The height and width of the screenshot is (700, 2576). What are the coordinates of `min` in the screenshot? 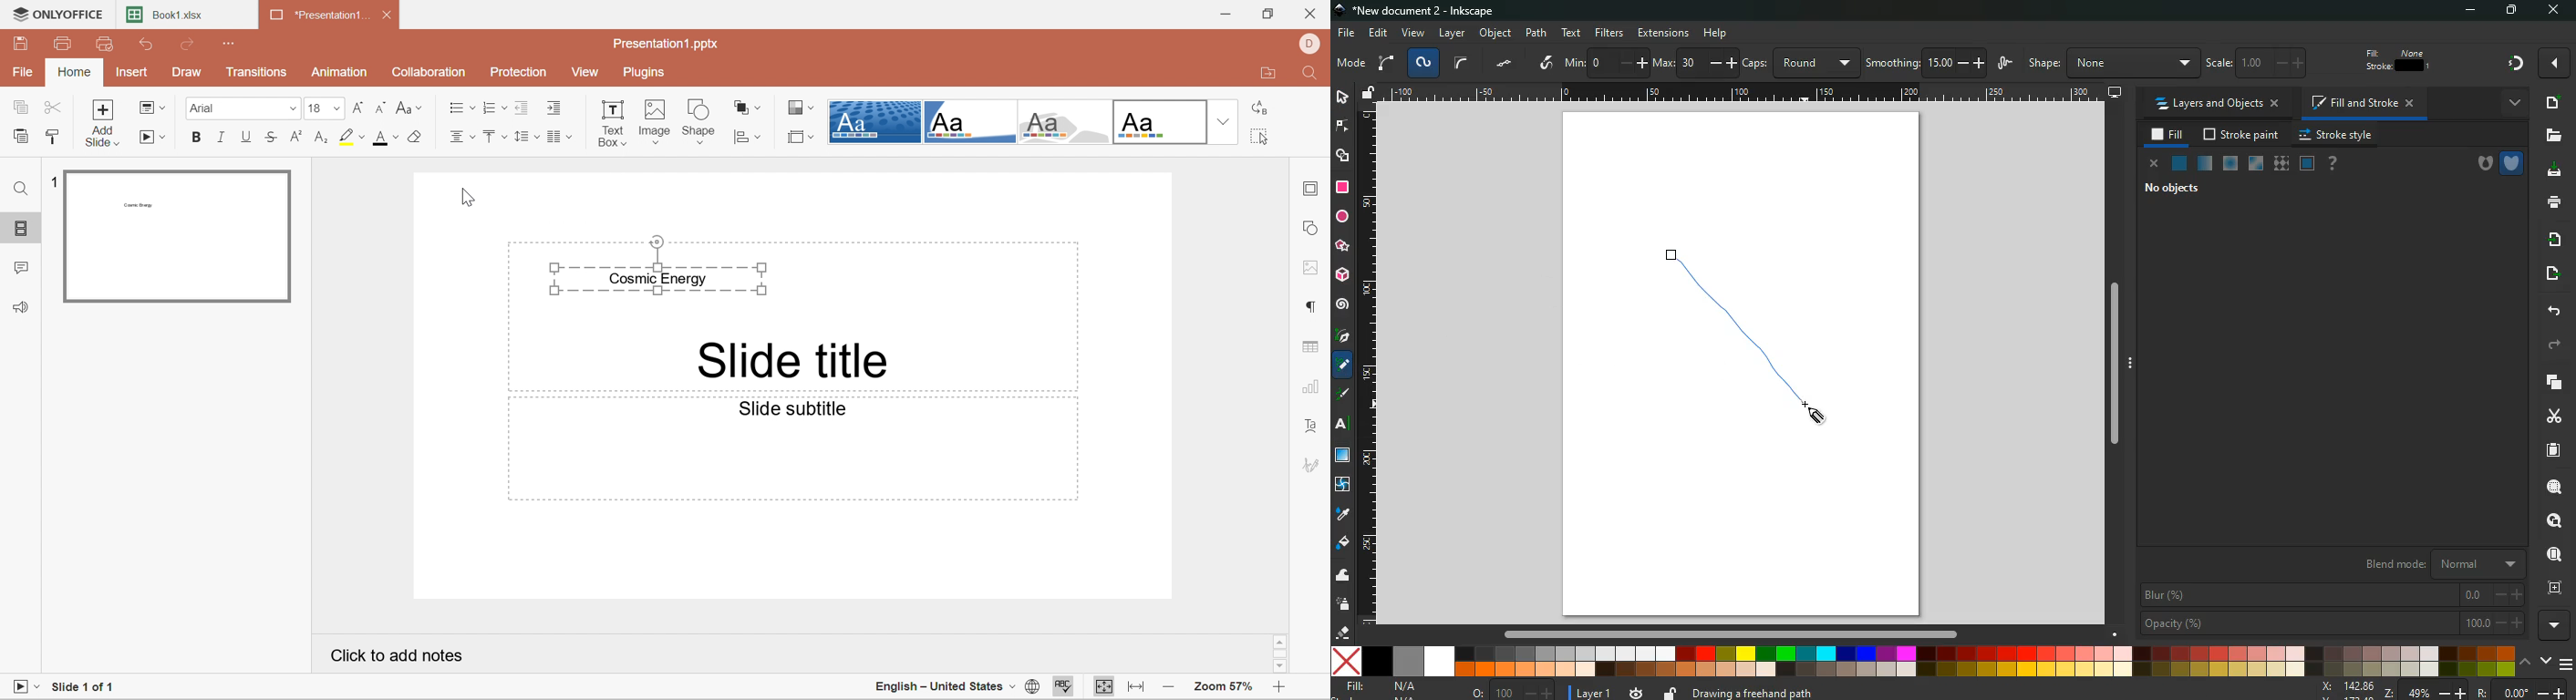 It's located at (1606, 63).